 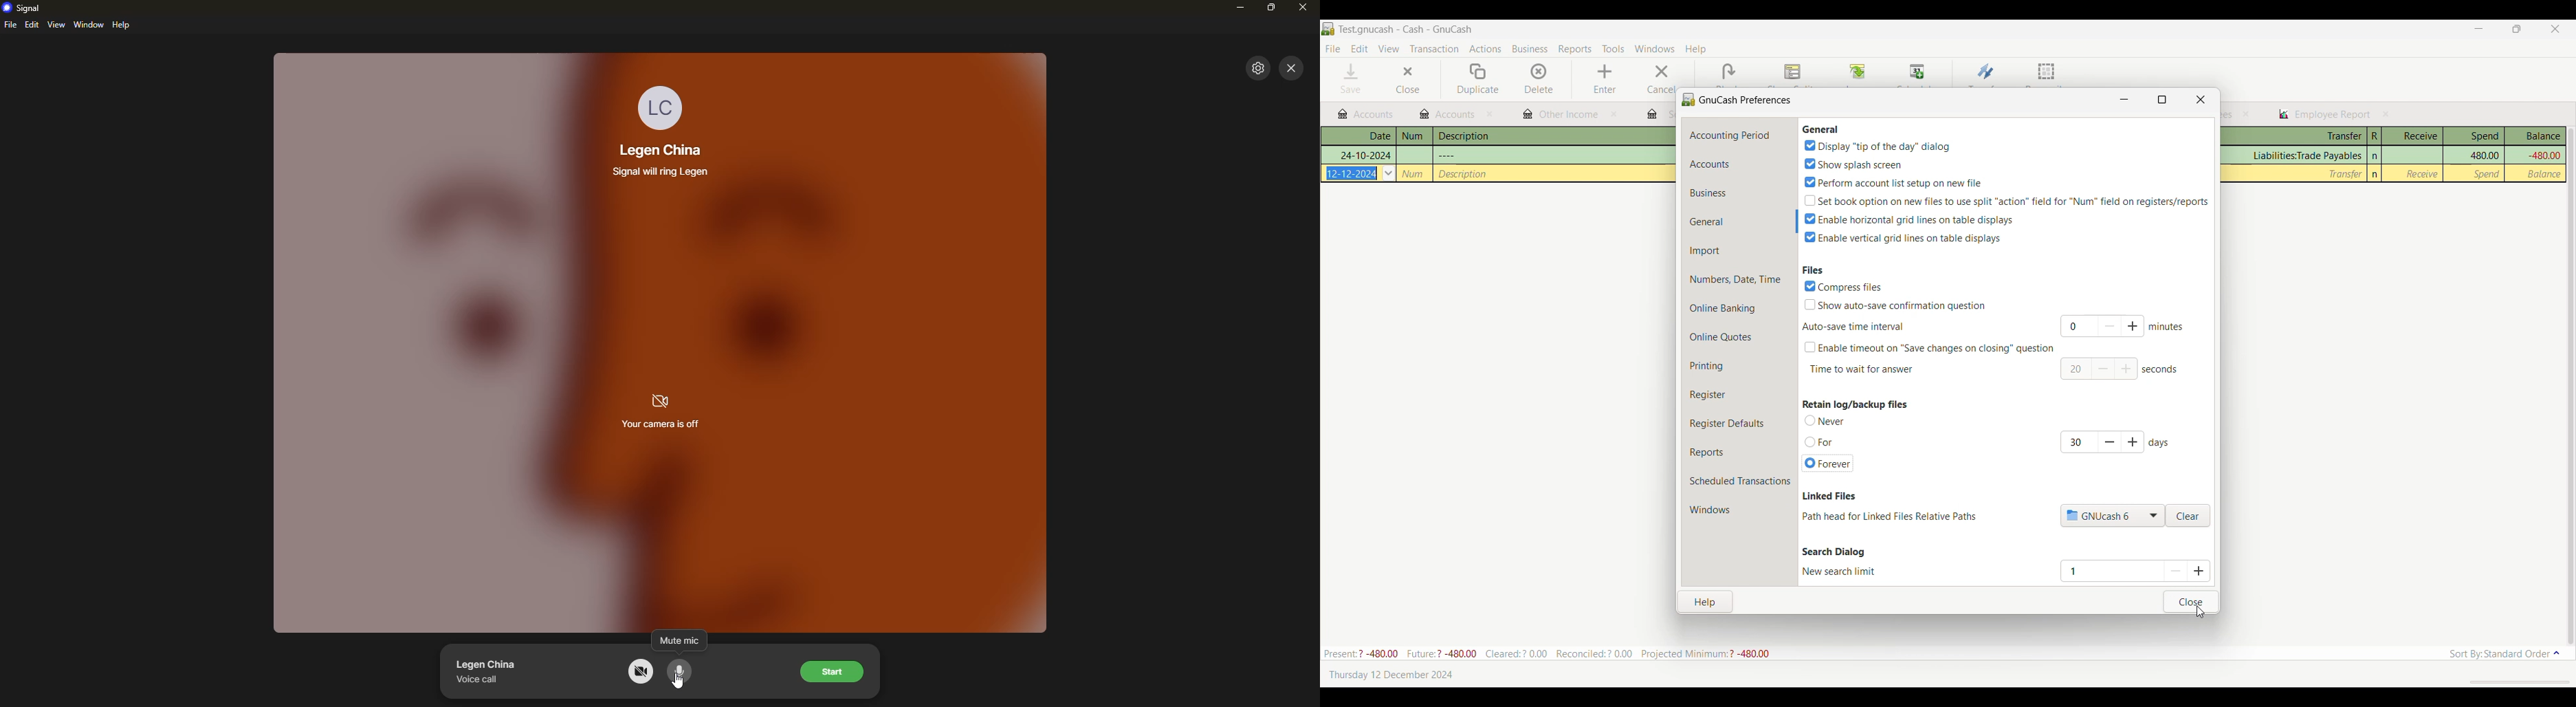 I want to click on Name of current budget tab and software, so click(x=1406, y=29).